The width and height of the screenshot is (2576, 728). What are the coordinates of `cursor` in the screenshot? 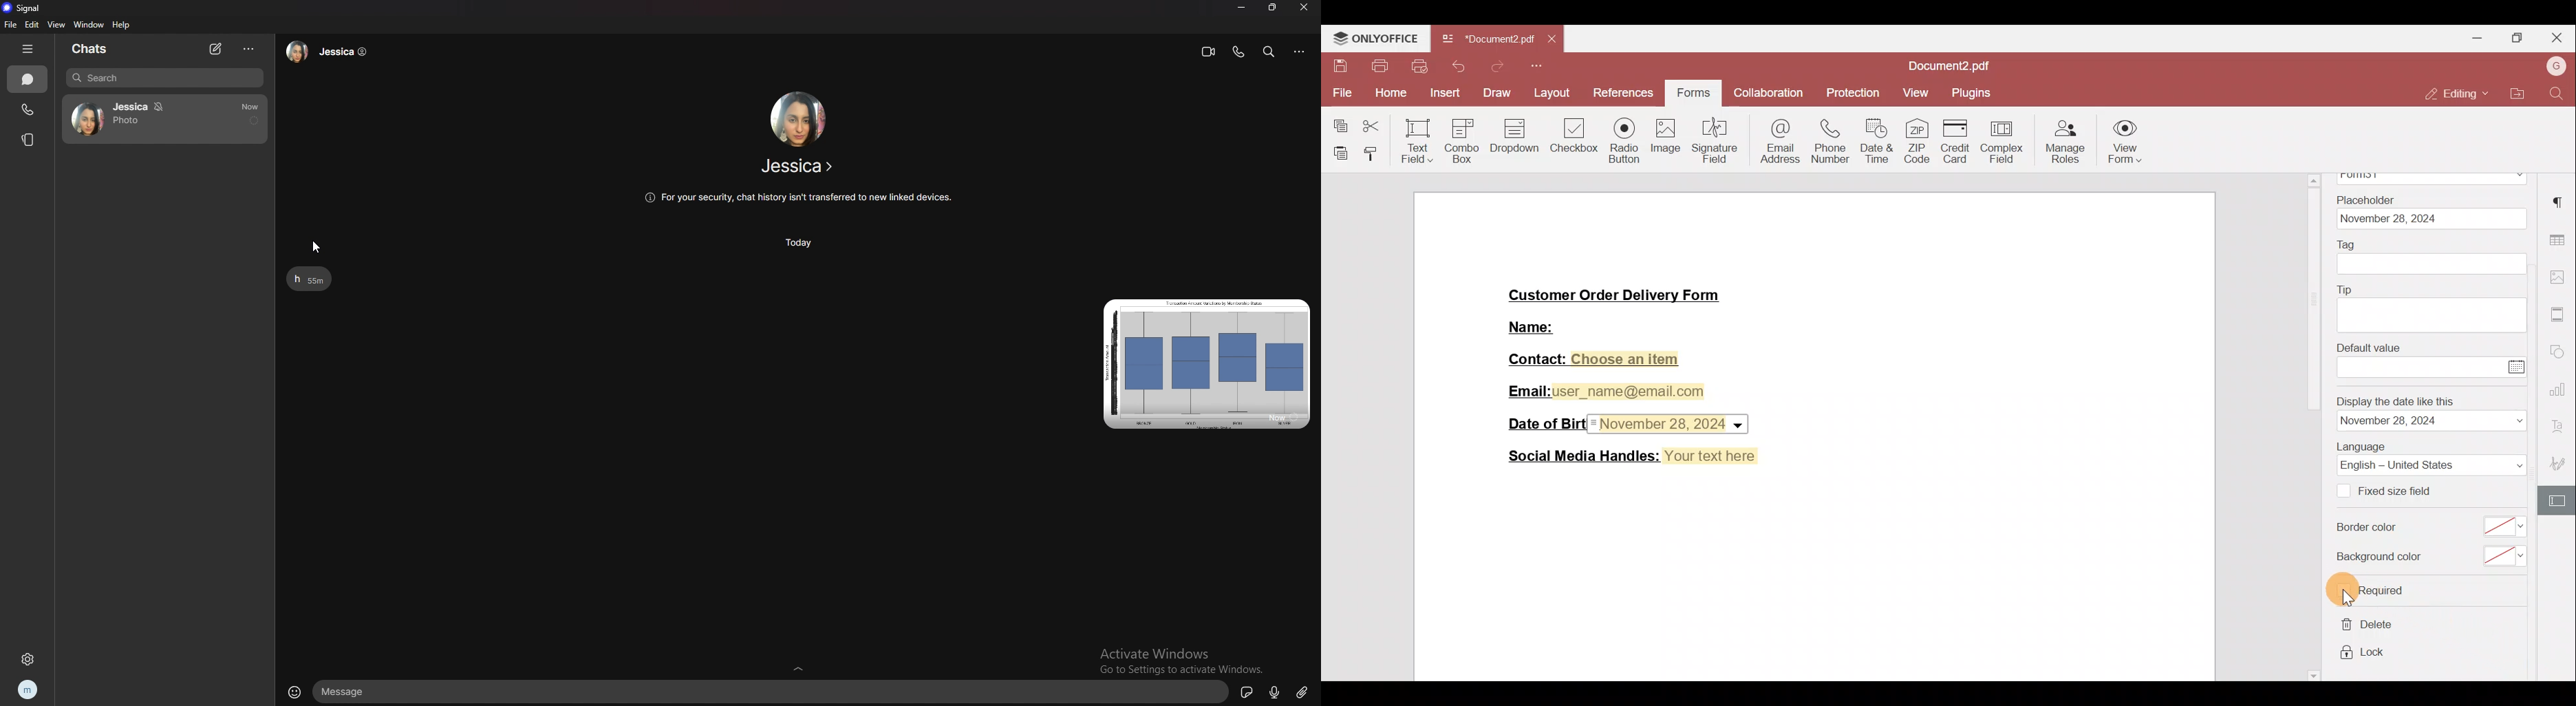 It's located at (2347, 599).